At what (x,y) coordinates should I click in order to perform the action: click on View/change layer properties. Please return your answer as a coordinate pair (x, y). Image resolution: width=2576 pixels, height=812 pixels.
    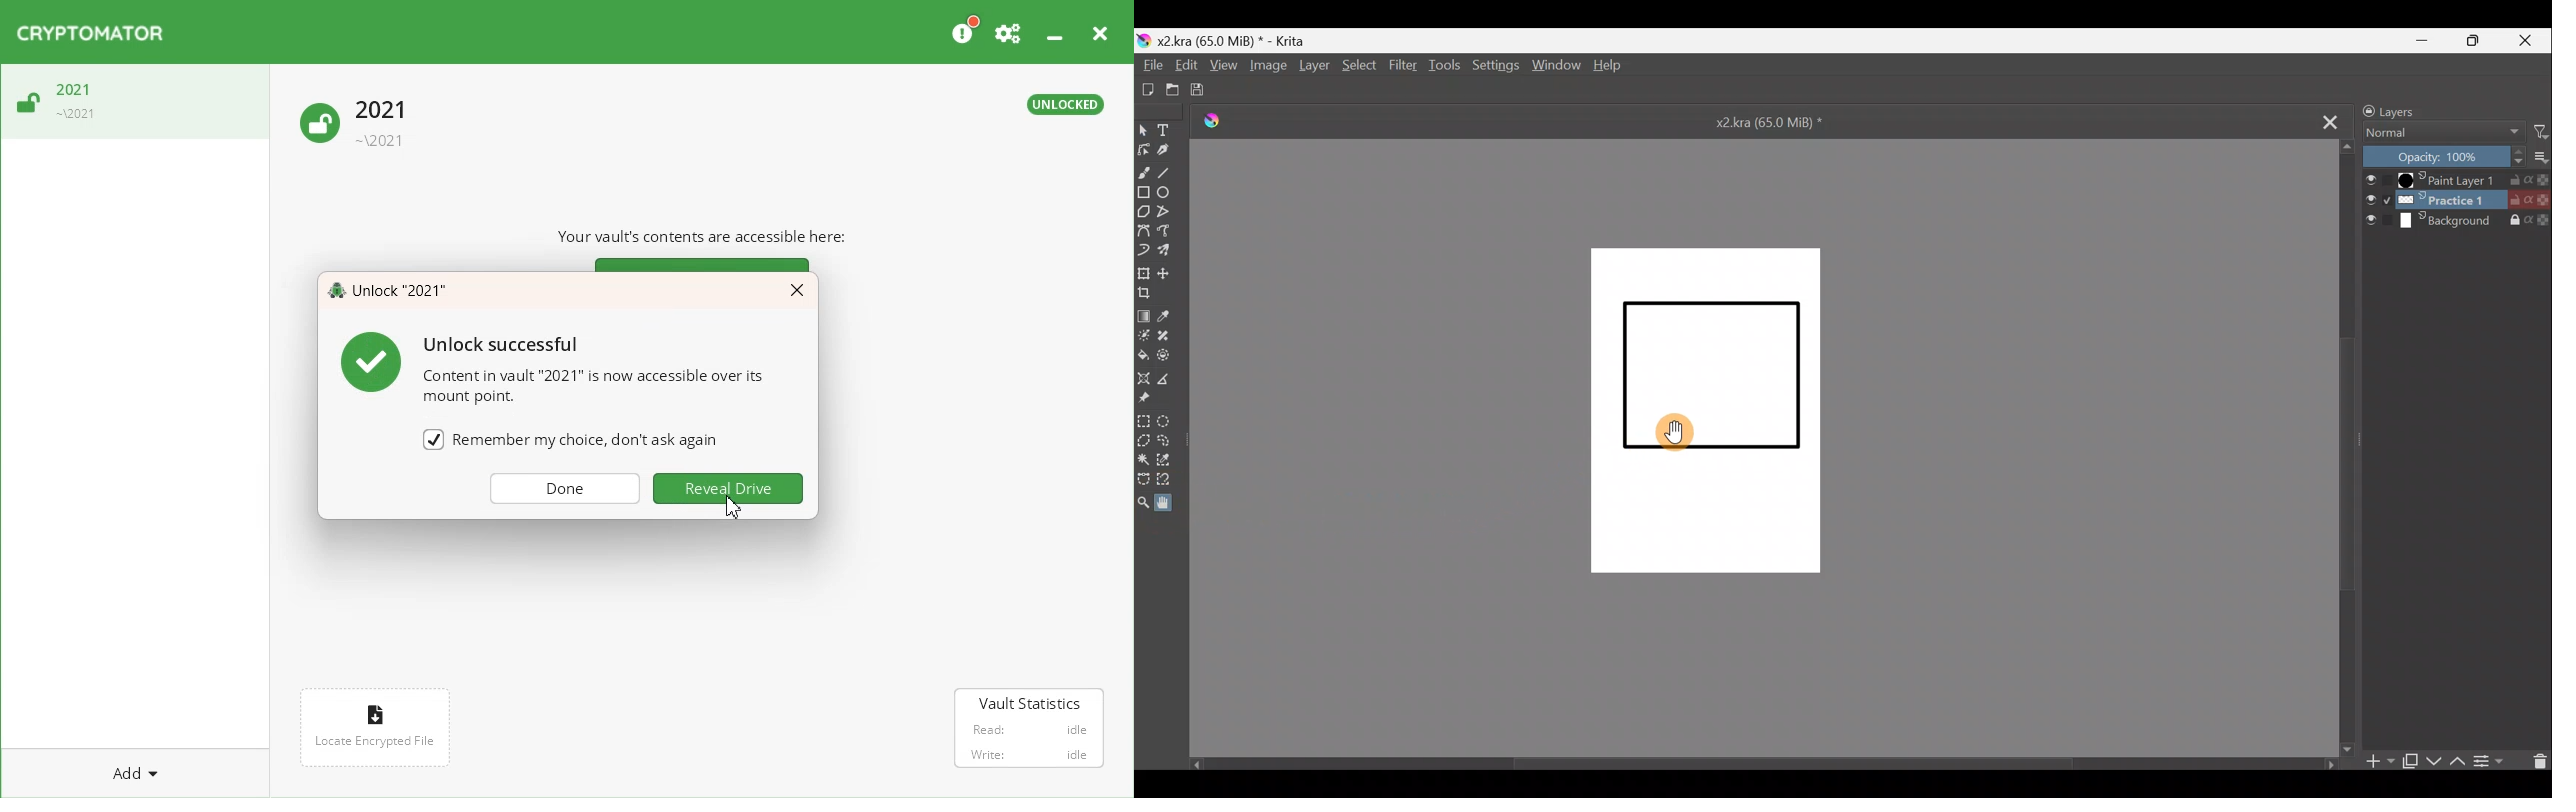
    Looking at the image, I should click on (2491, 761).